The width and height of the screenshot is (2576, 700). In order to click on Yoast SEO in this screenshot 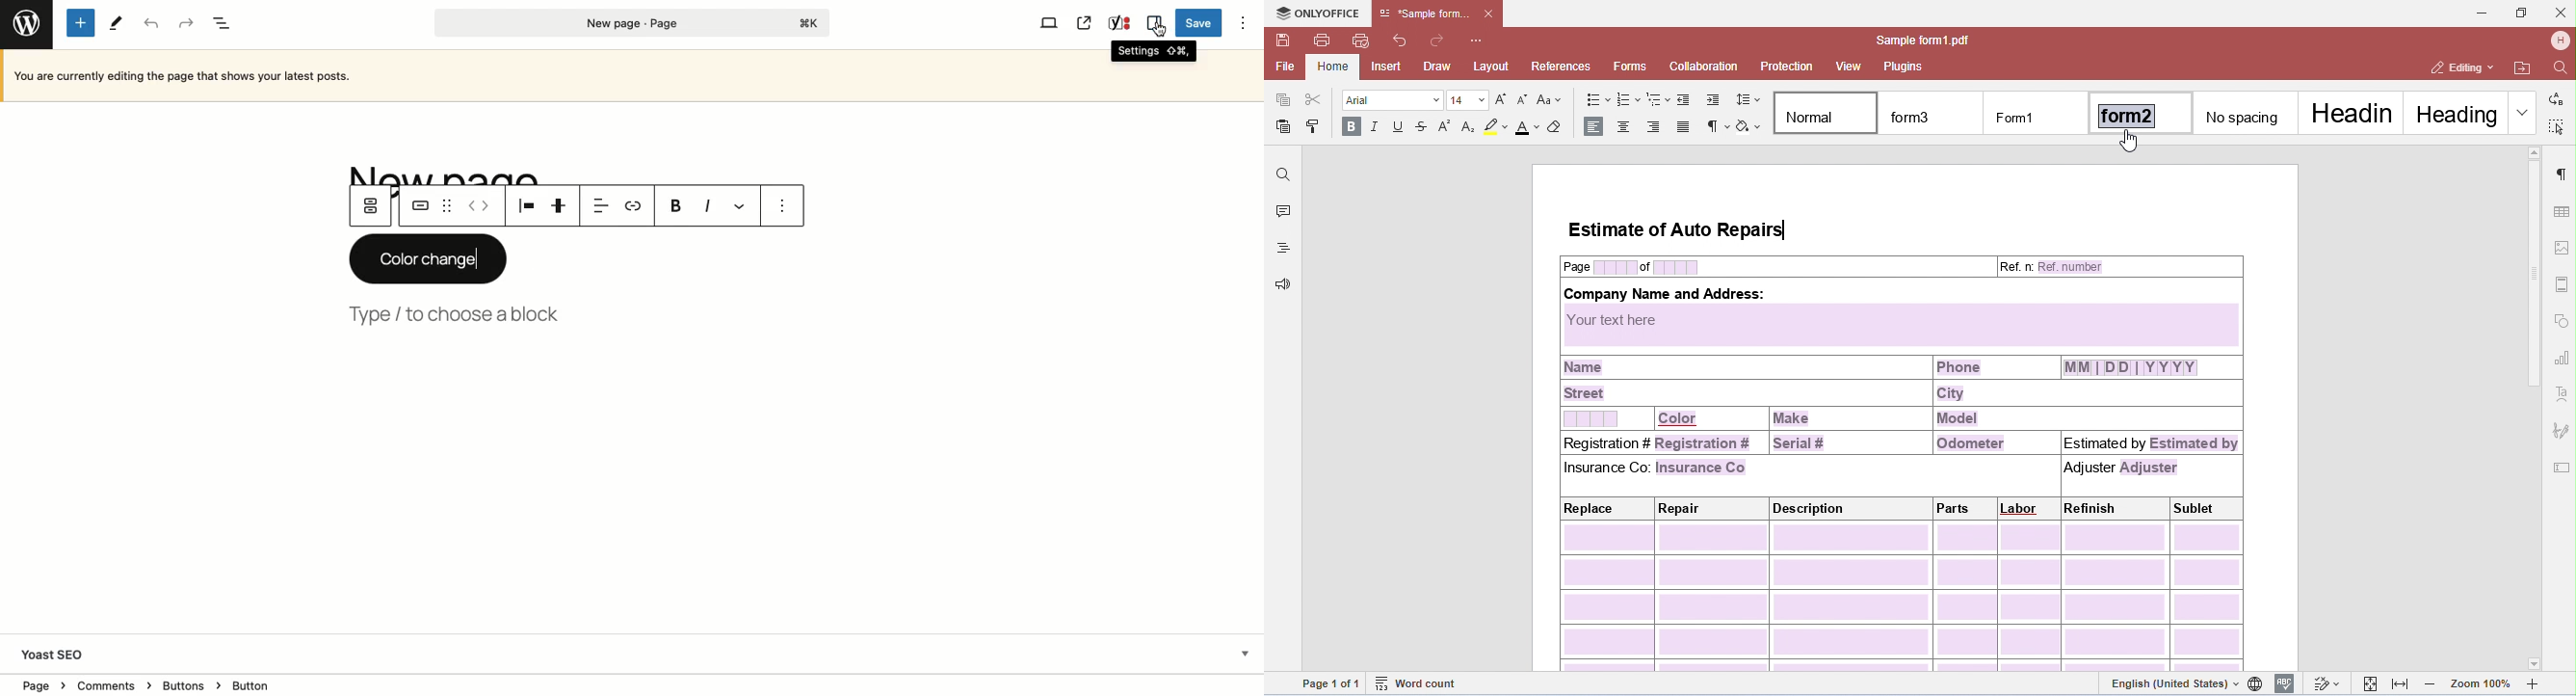, I will do `click(632, 651)`.